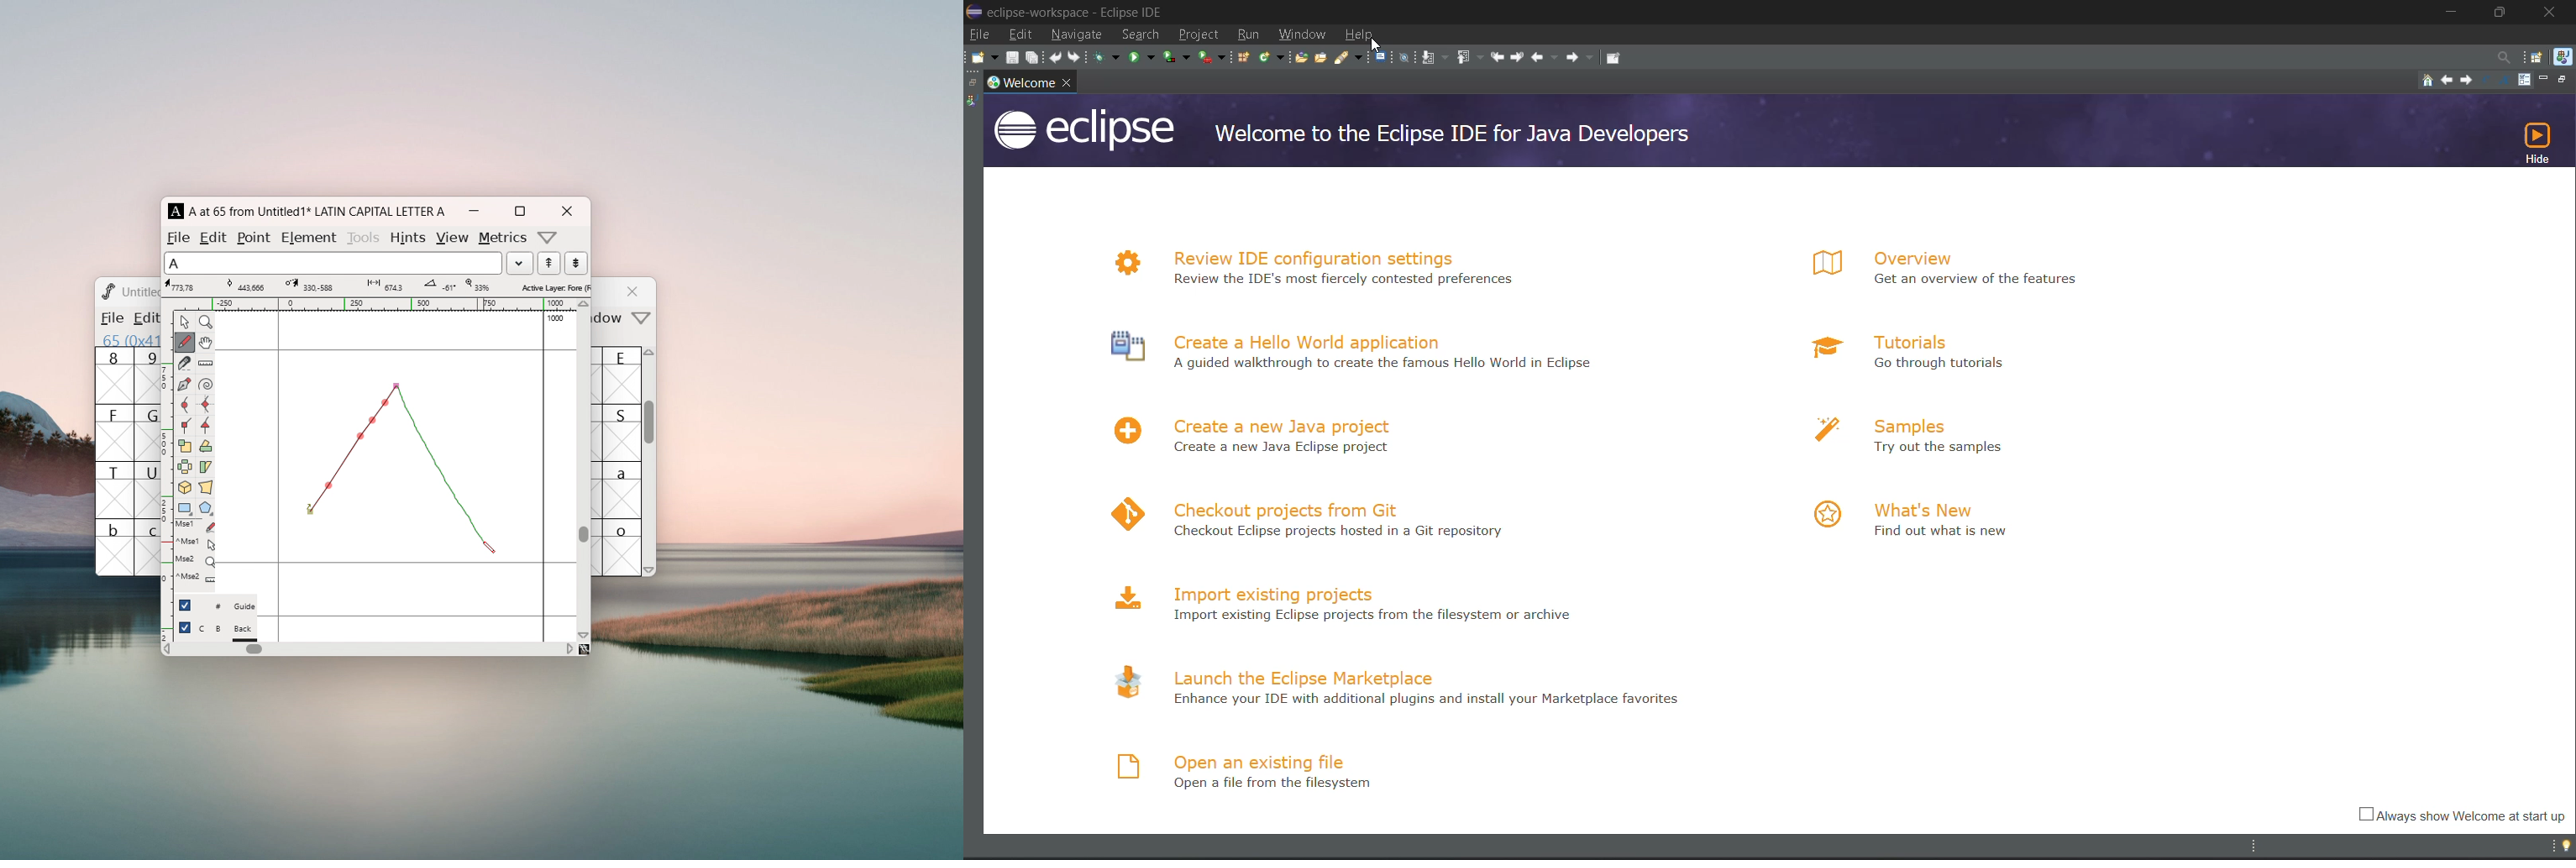 This screenshot has width=2576, height=868. I want to click on tutorials, so click(1915, 342).